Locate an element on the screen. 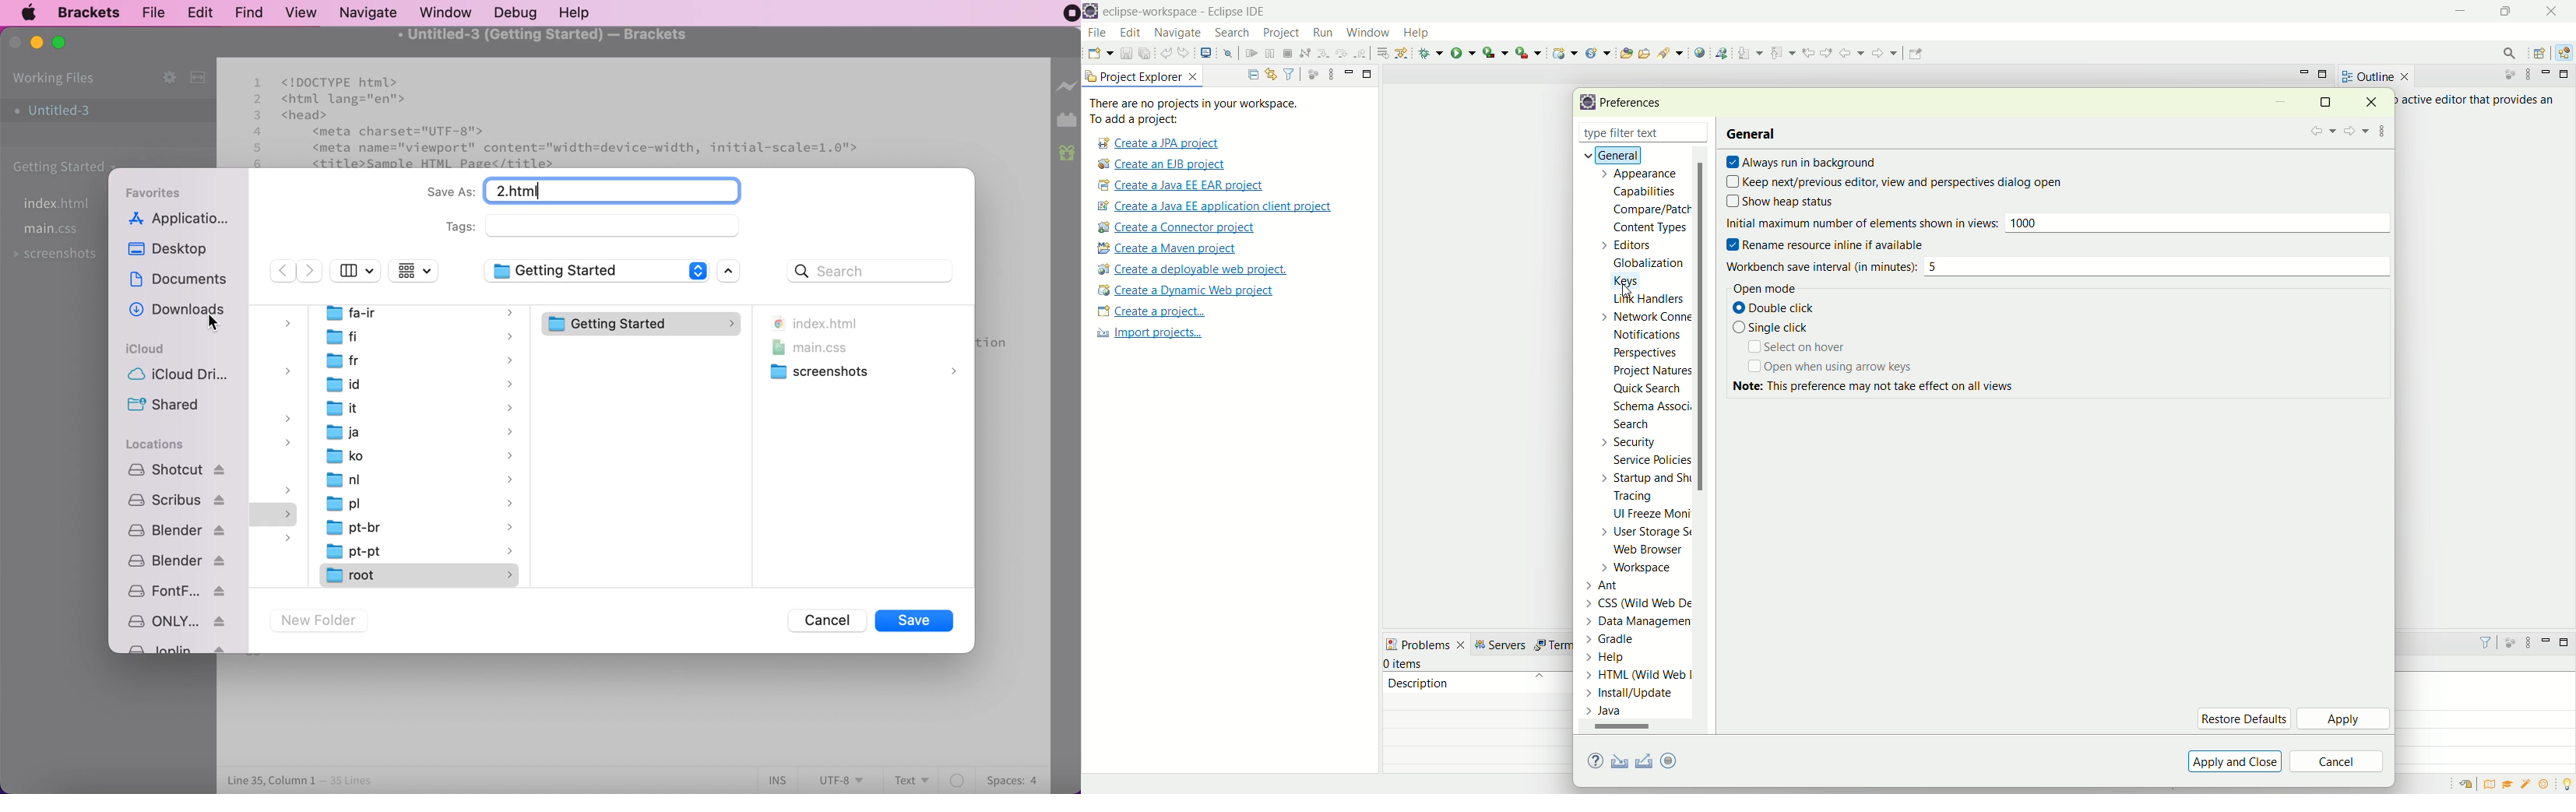 This screenshot has width=2576, height=812. Shotcut is located at coordinates (176, 472).